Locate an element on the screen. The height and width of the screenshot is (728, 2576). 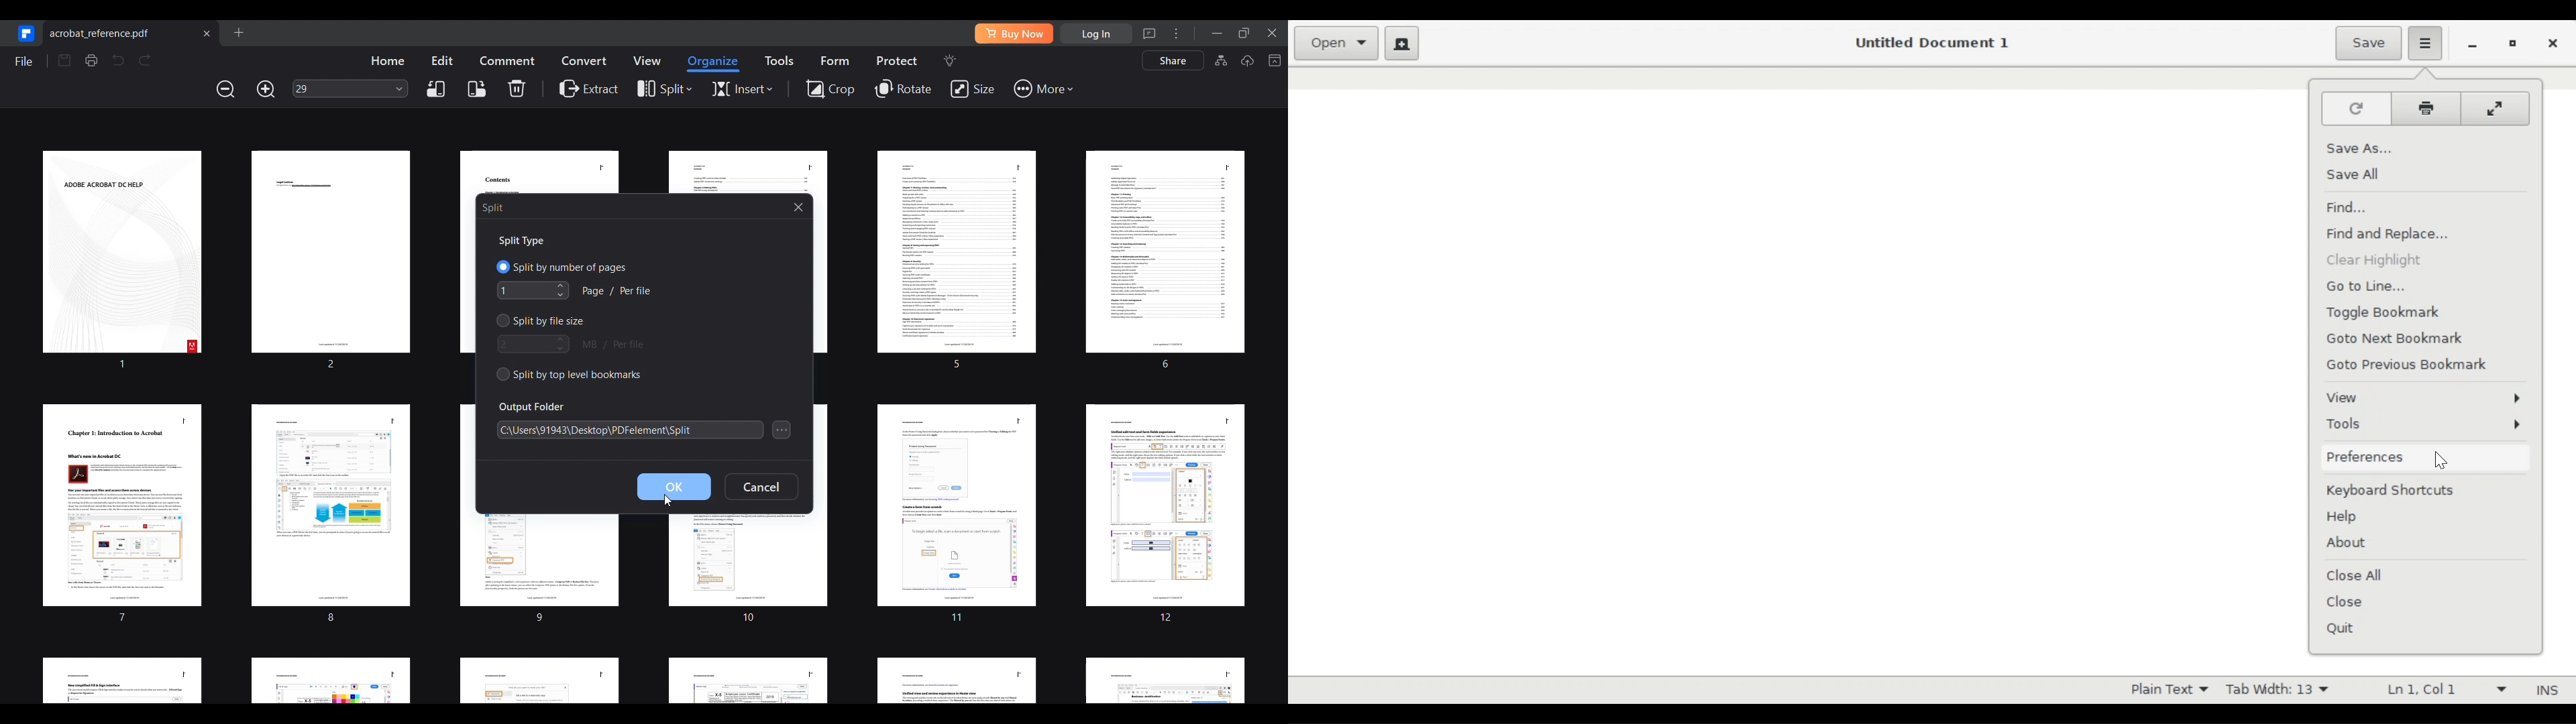
Save as is located at coordinates (2359, 147).